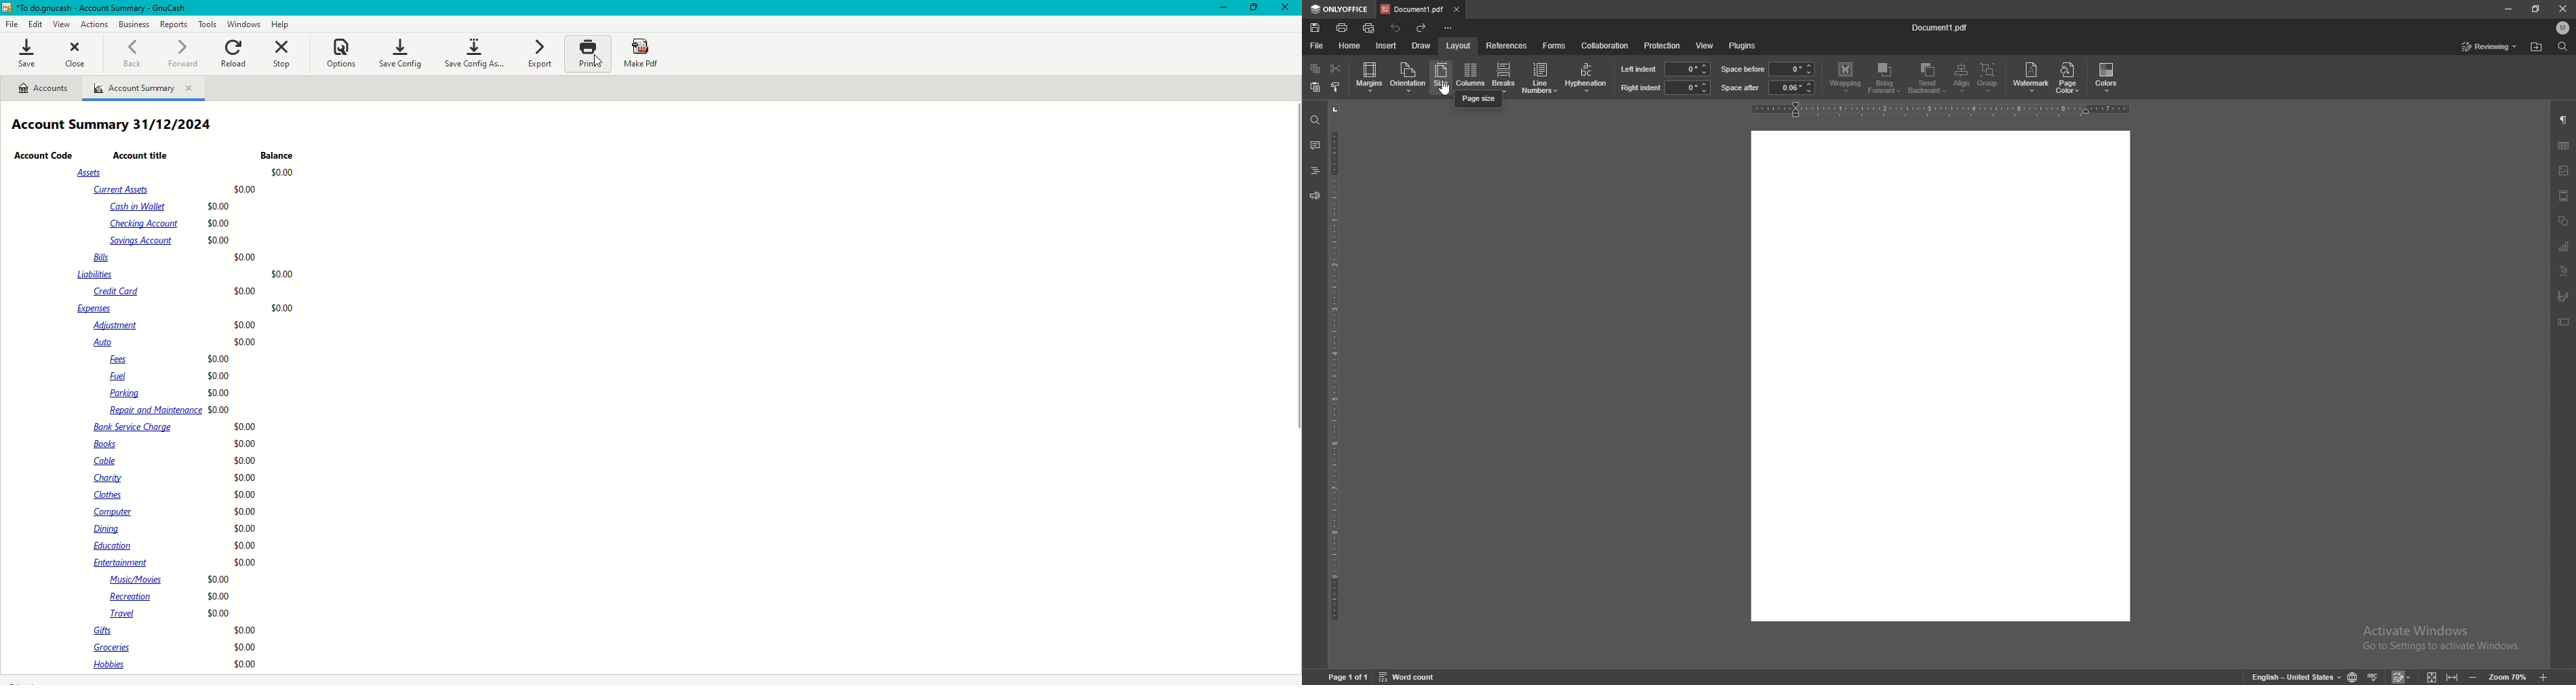 Image resolution: width=2576 pixels, height=700 pixels. I want to click on cursor, so click(1451, 88).